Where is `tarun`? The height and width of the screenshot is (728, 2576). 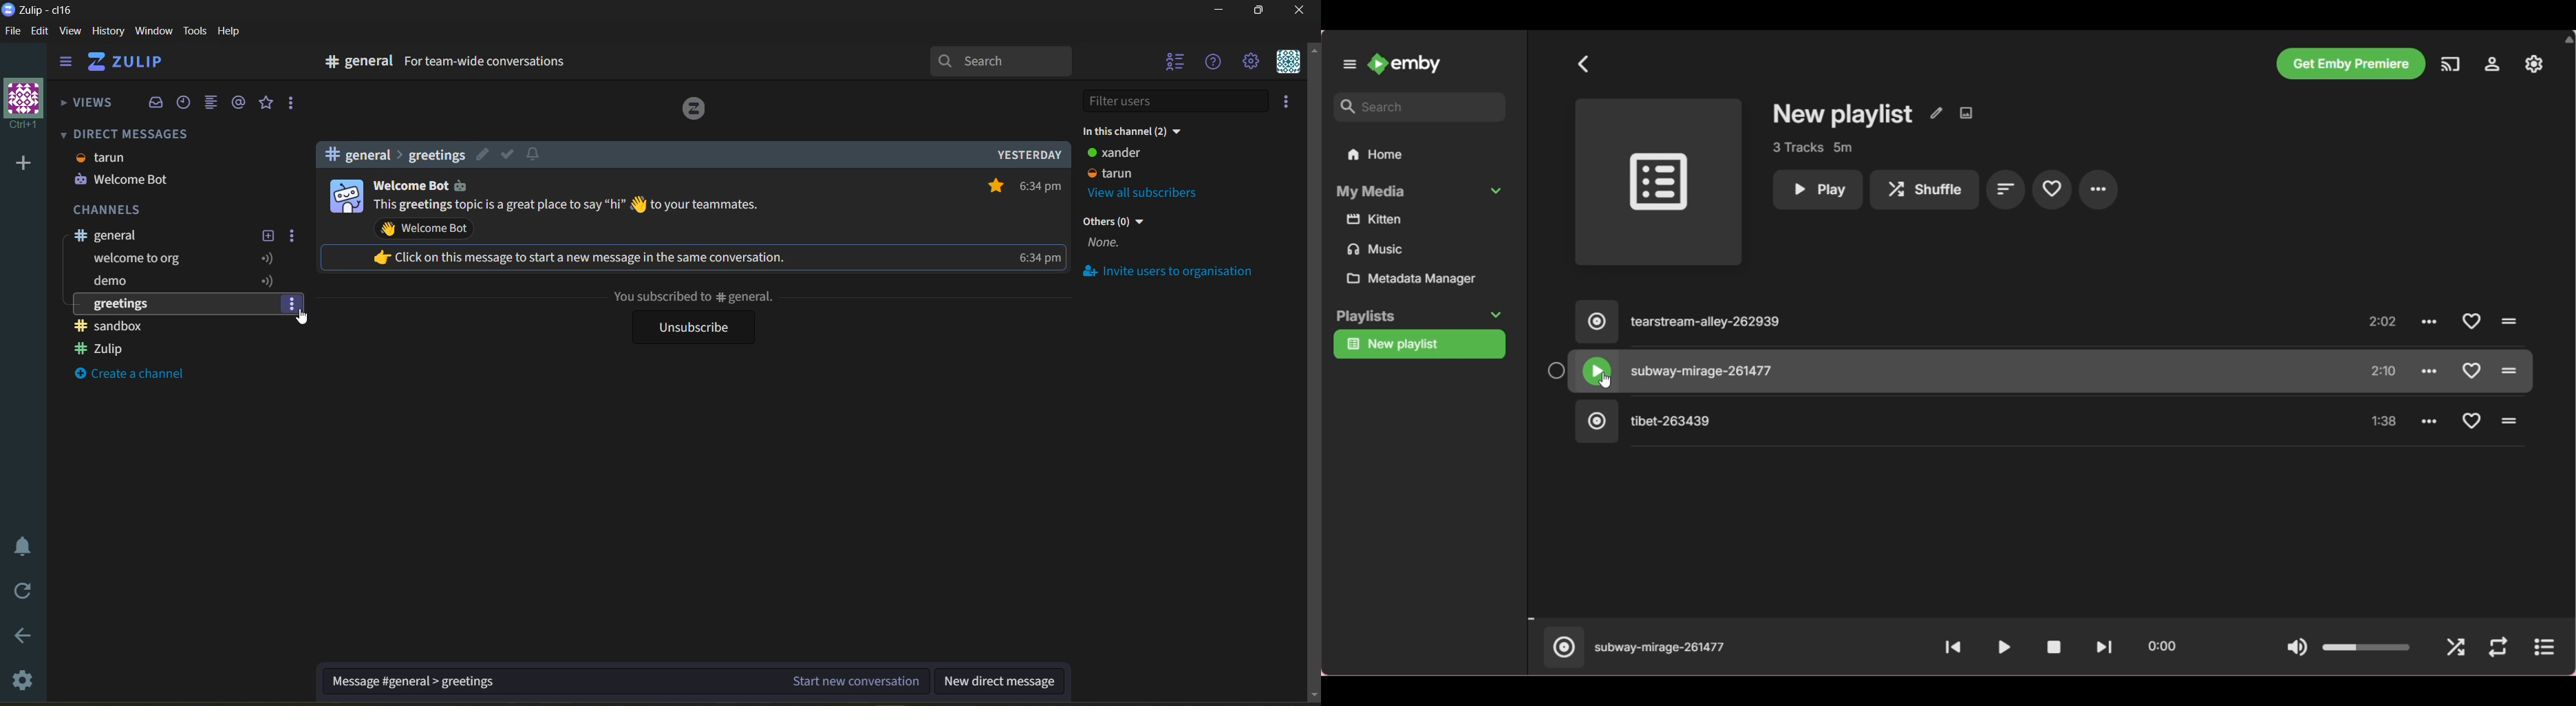 tarun is located at coordinates (106, 159).